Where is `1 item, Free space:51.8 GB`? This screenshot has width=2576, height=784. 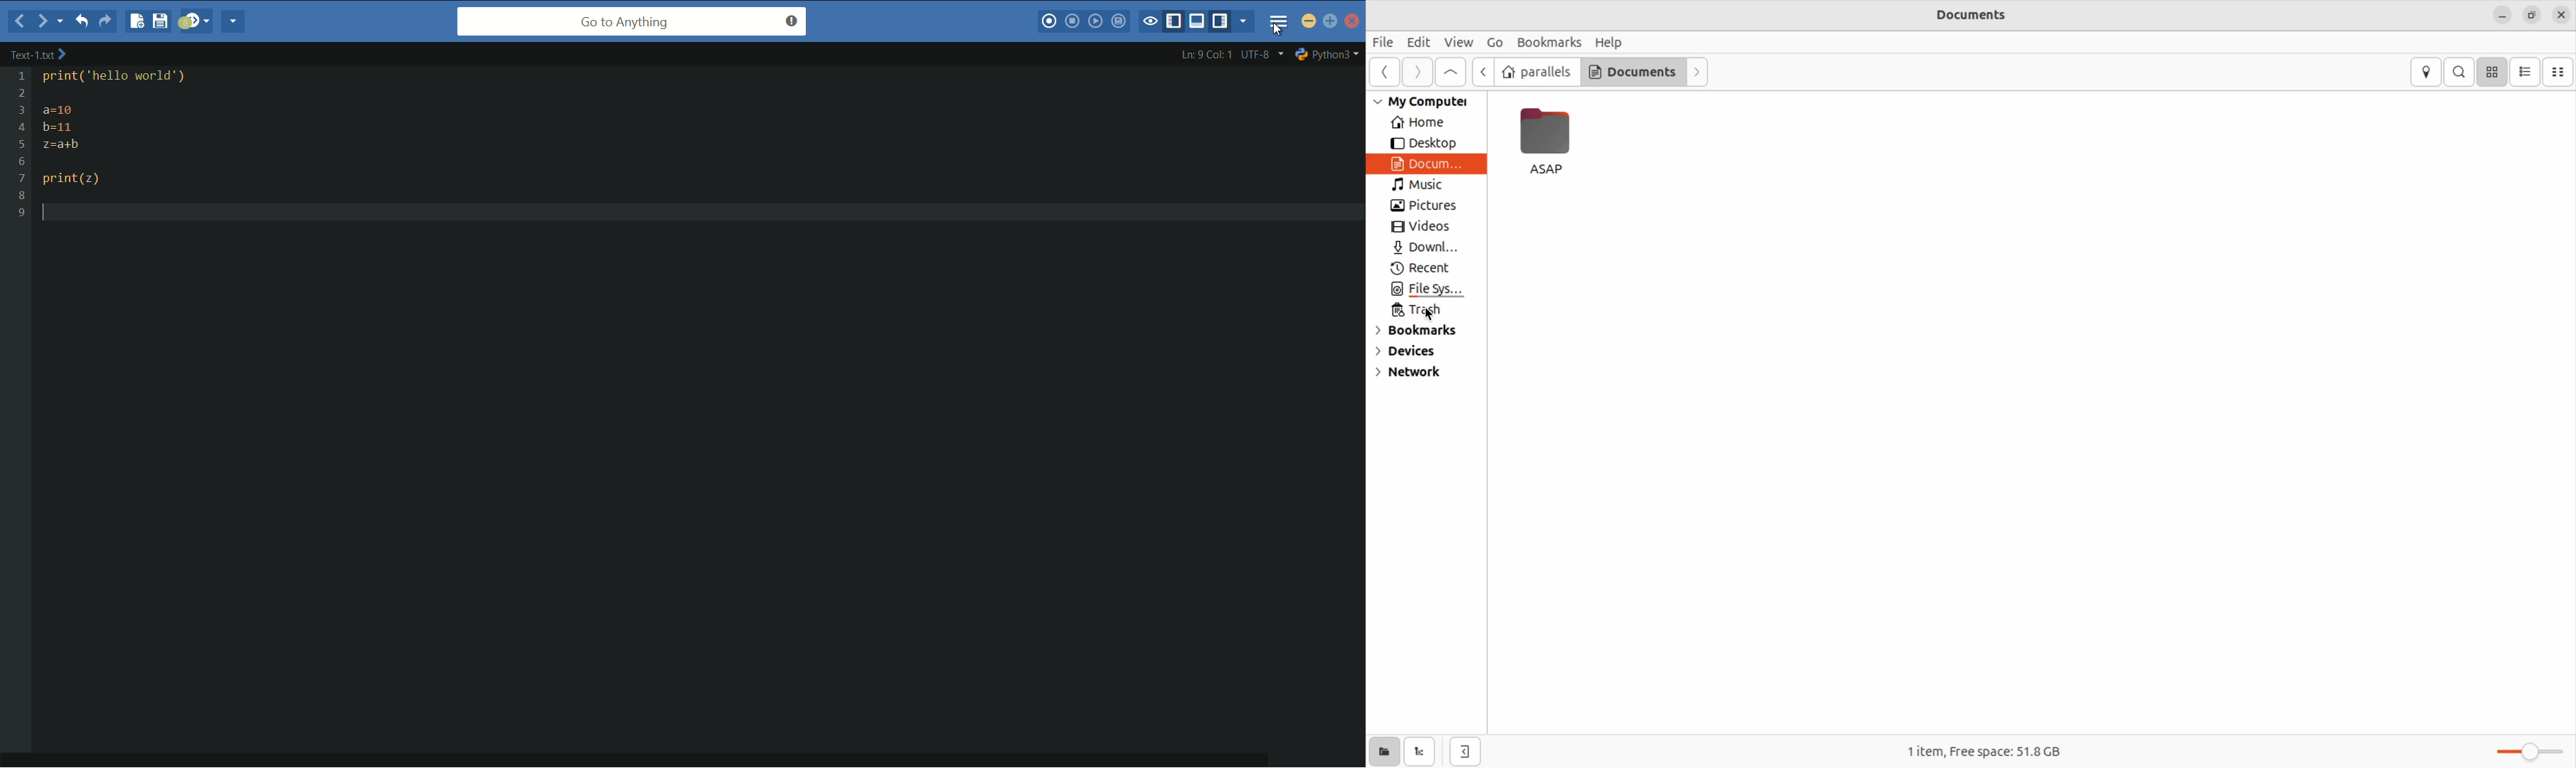
1 item, Free space:51.8 GB is located at coordinates (2001, 751).